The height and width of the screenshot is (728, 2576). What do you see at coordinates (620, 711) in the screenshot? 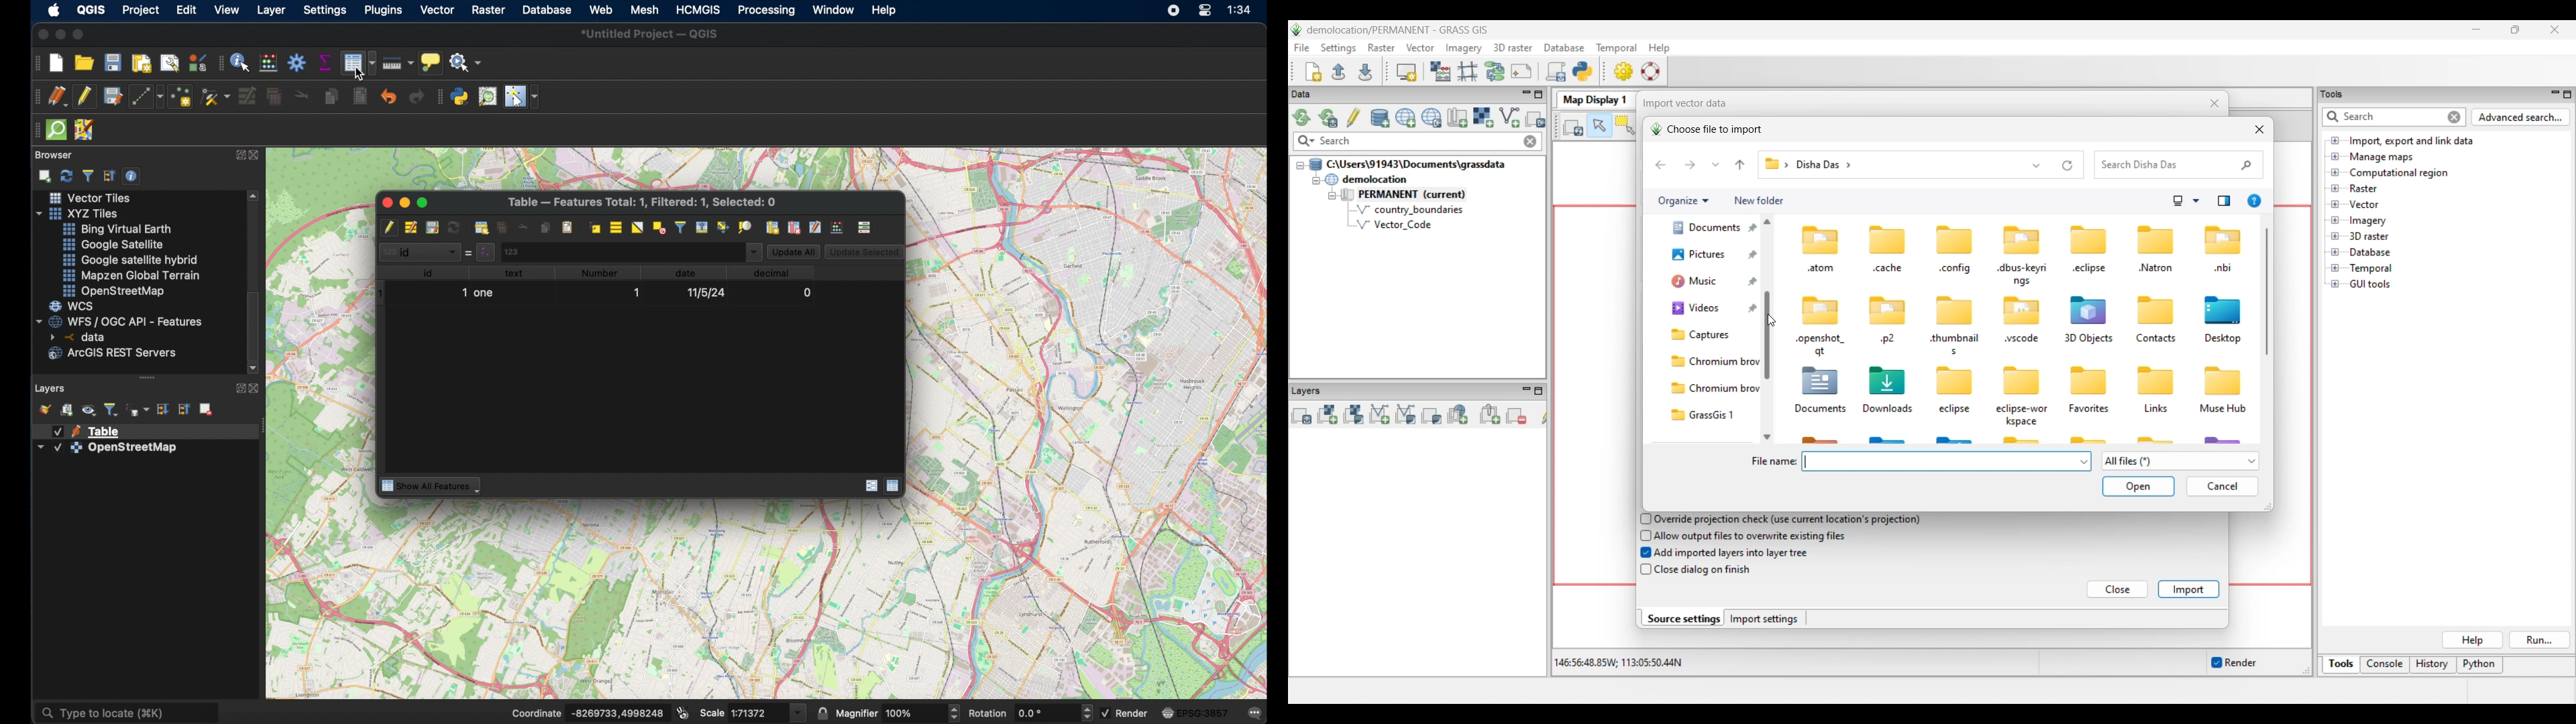
I see `coordinate value` at bounding box center [620, 711].